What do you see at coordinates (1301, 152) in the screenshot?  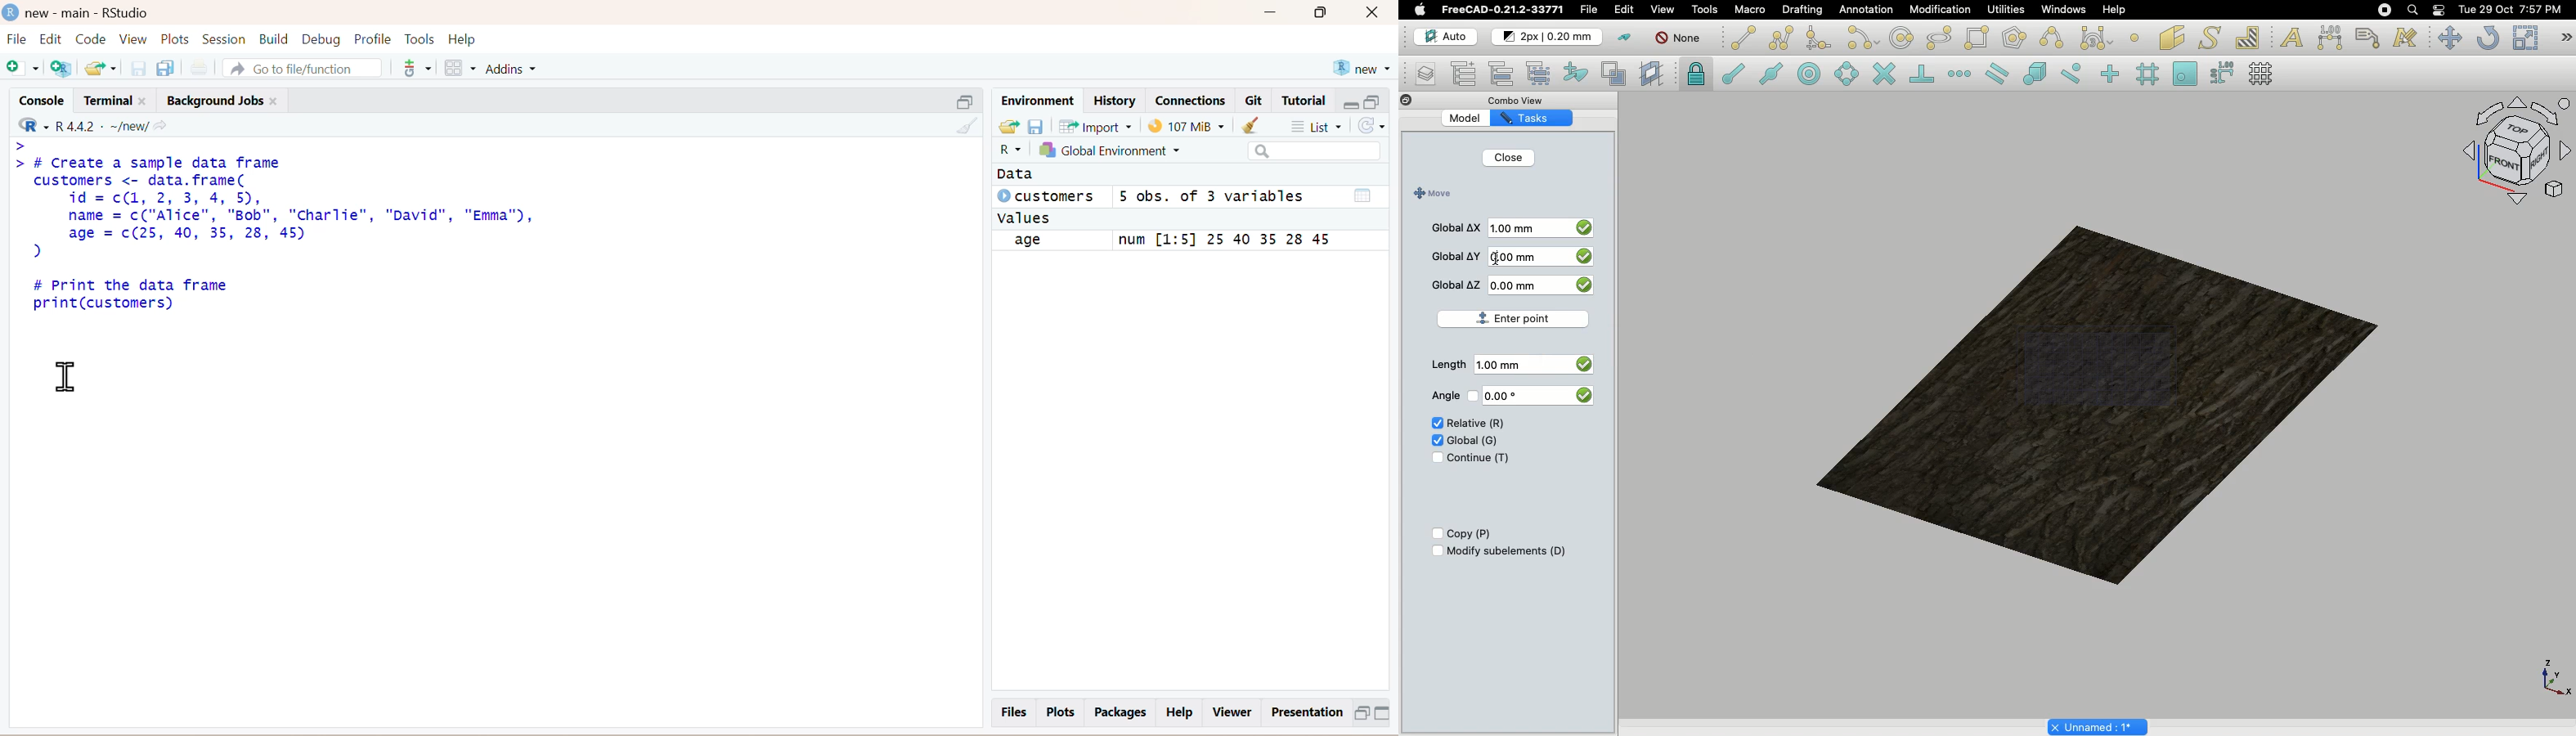 I see `Search bar` at bounding box center [1301, 152].